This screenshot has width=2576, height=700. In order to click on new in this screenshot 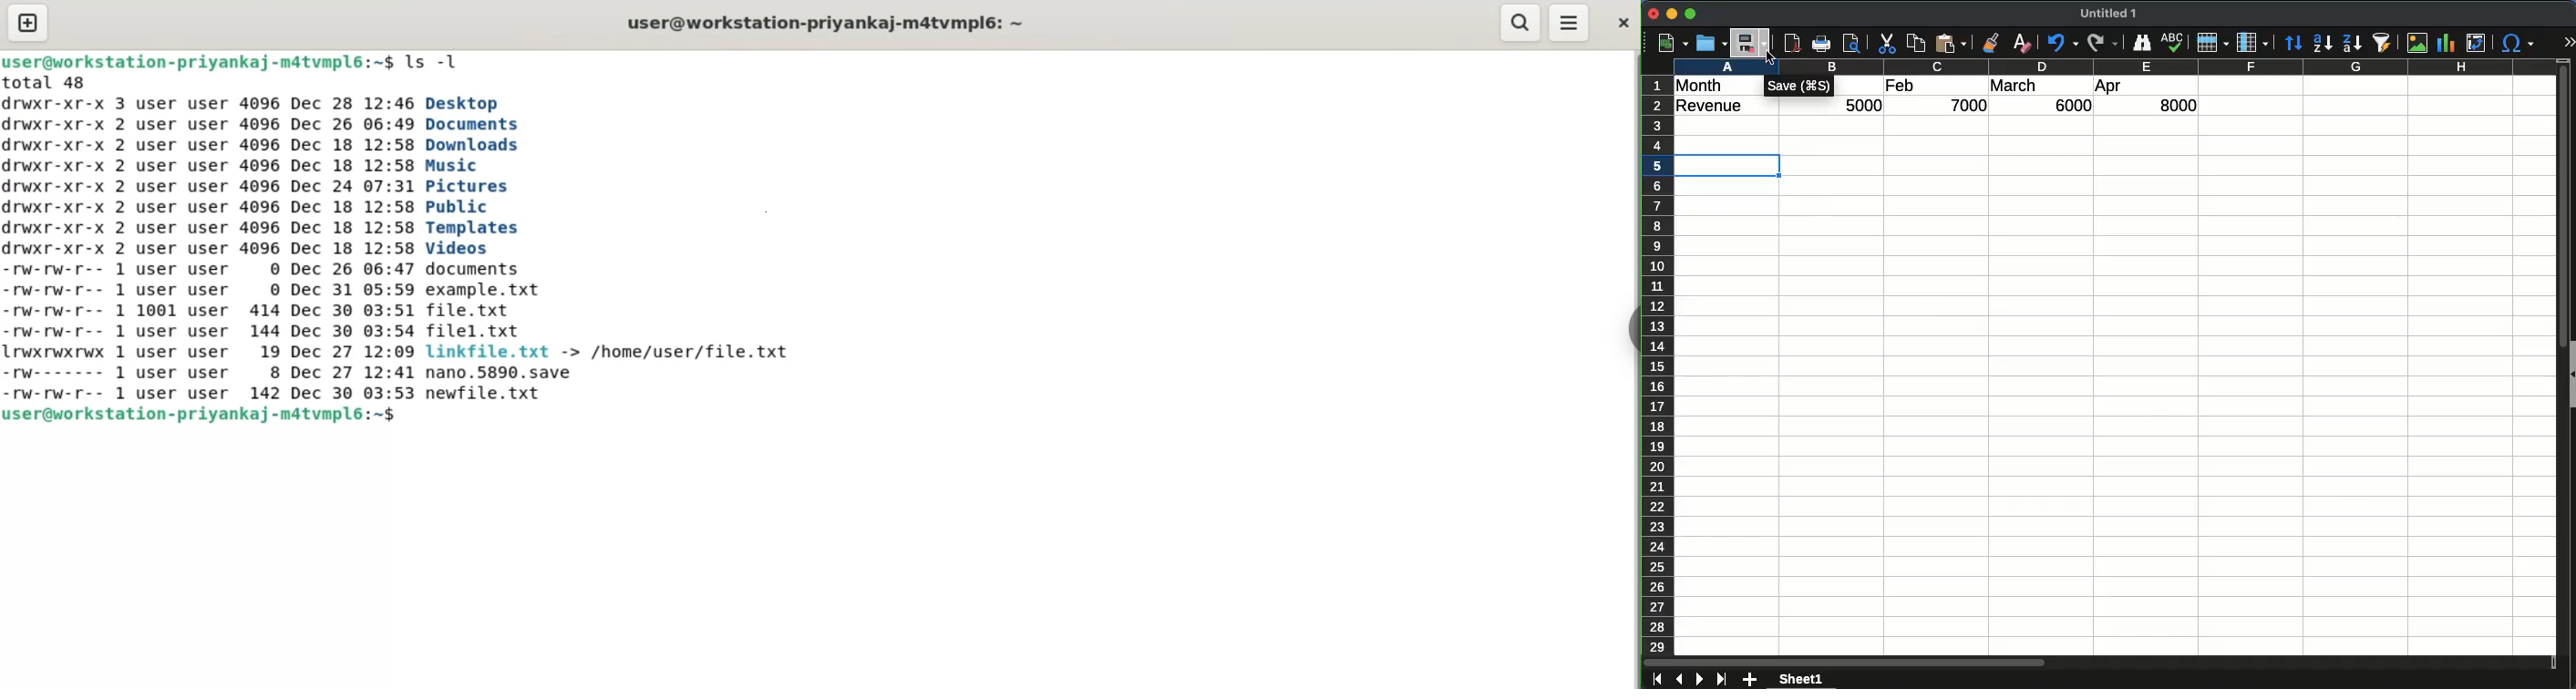, I will do `click(1671, 43)`.